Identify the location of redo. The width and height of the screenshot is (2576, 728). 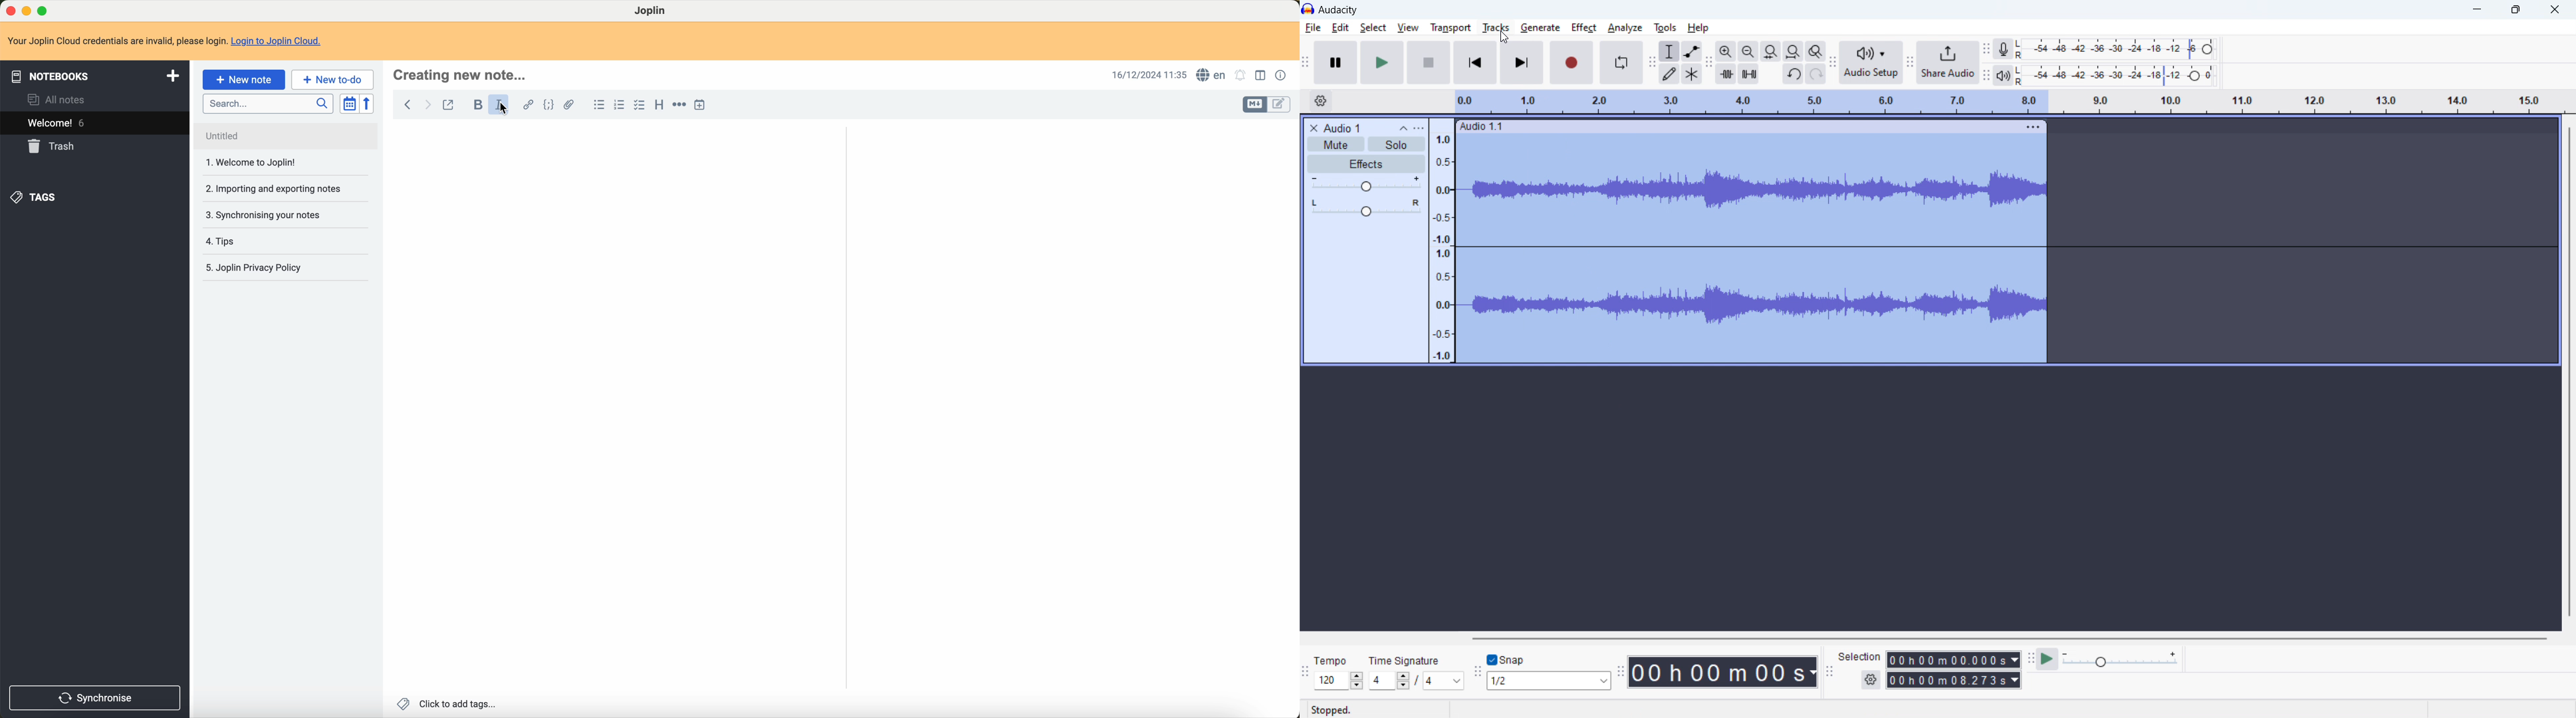
(1815, 74).